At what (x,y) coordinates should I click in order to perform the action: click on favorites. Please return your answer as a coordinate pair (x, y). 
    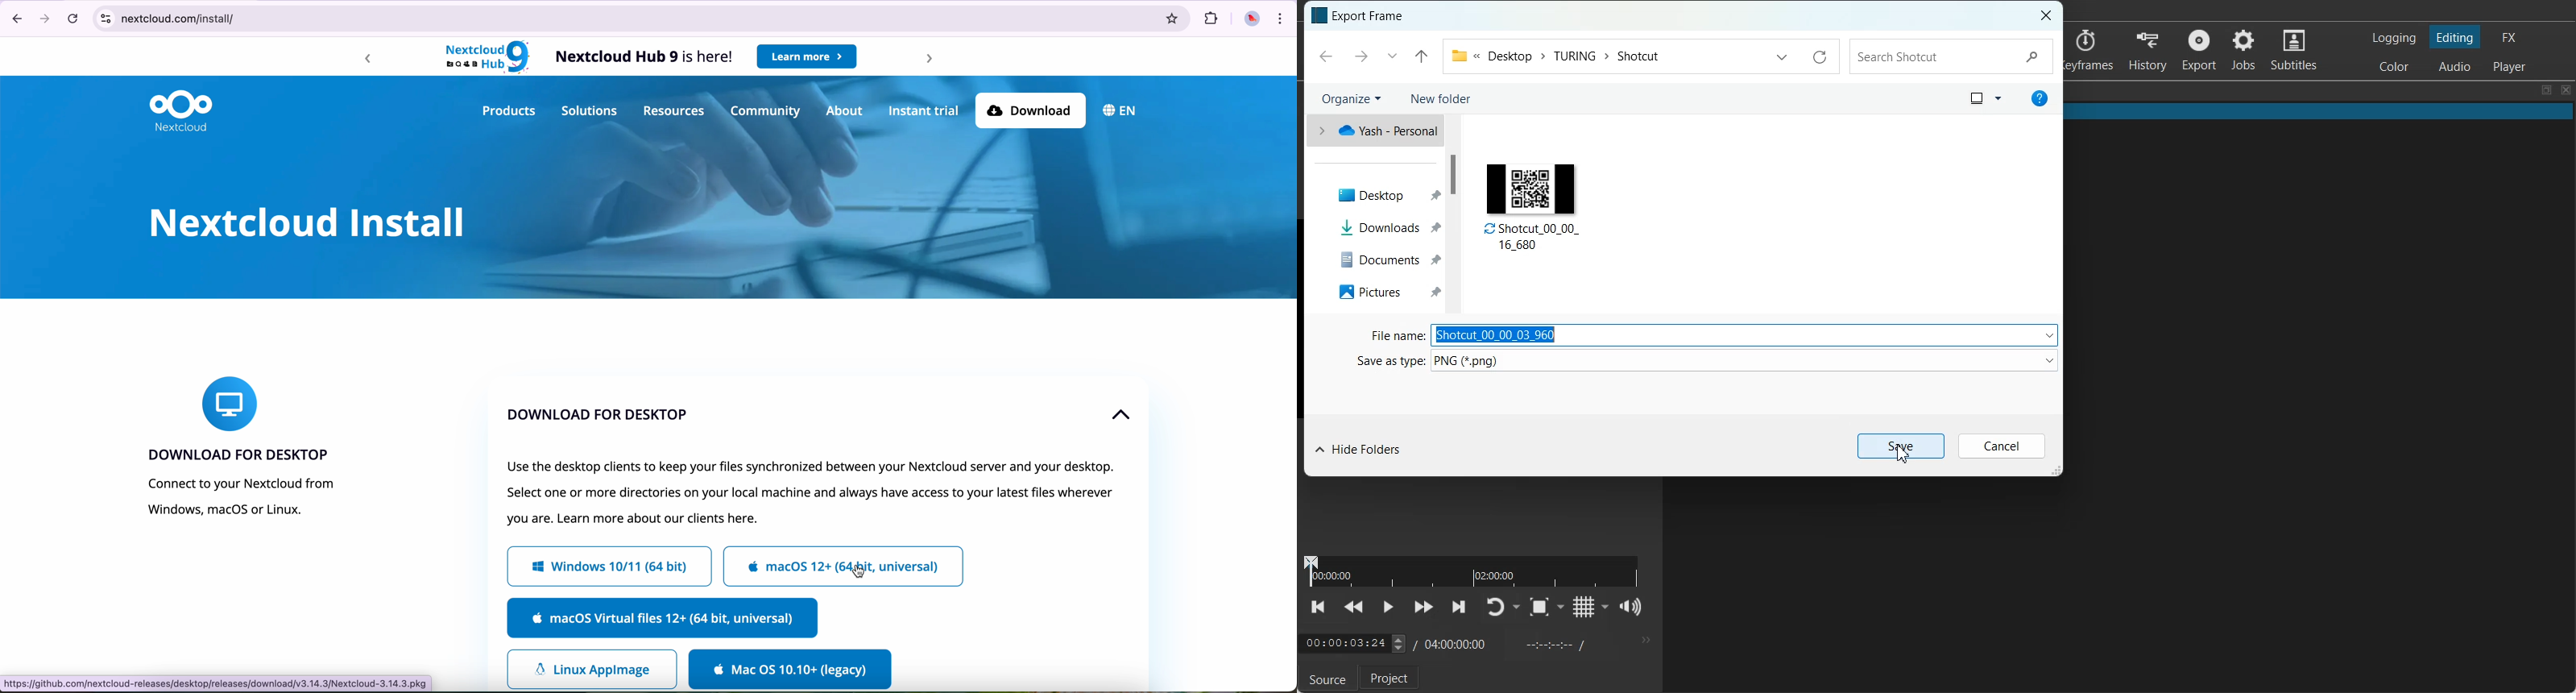
    Looking at the image, I should click on (1174, 19).